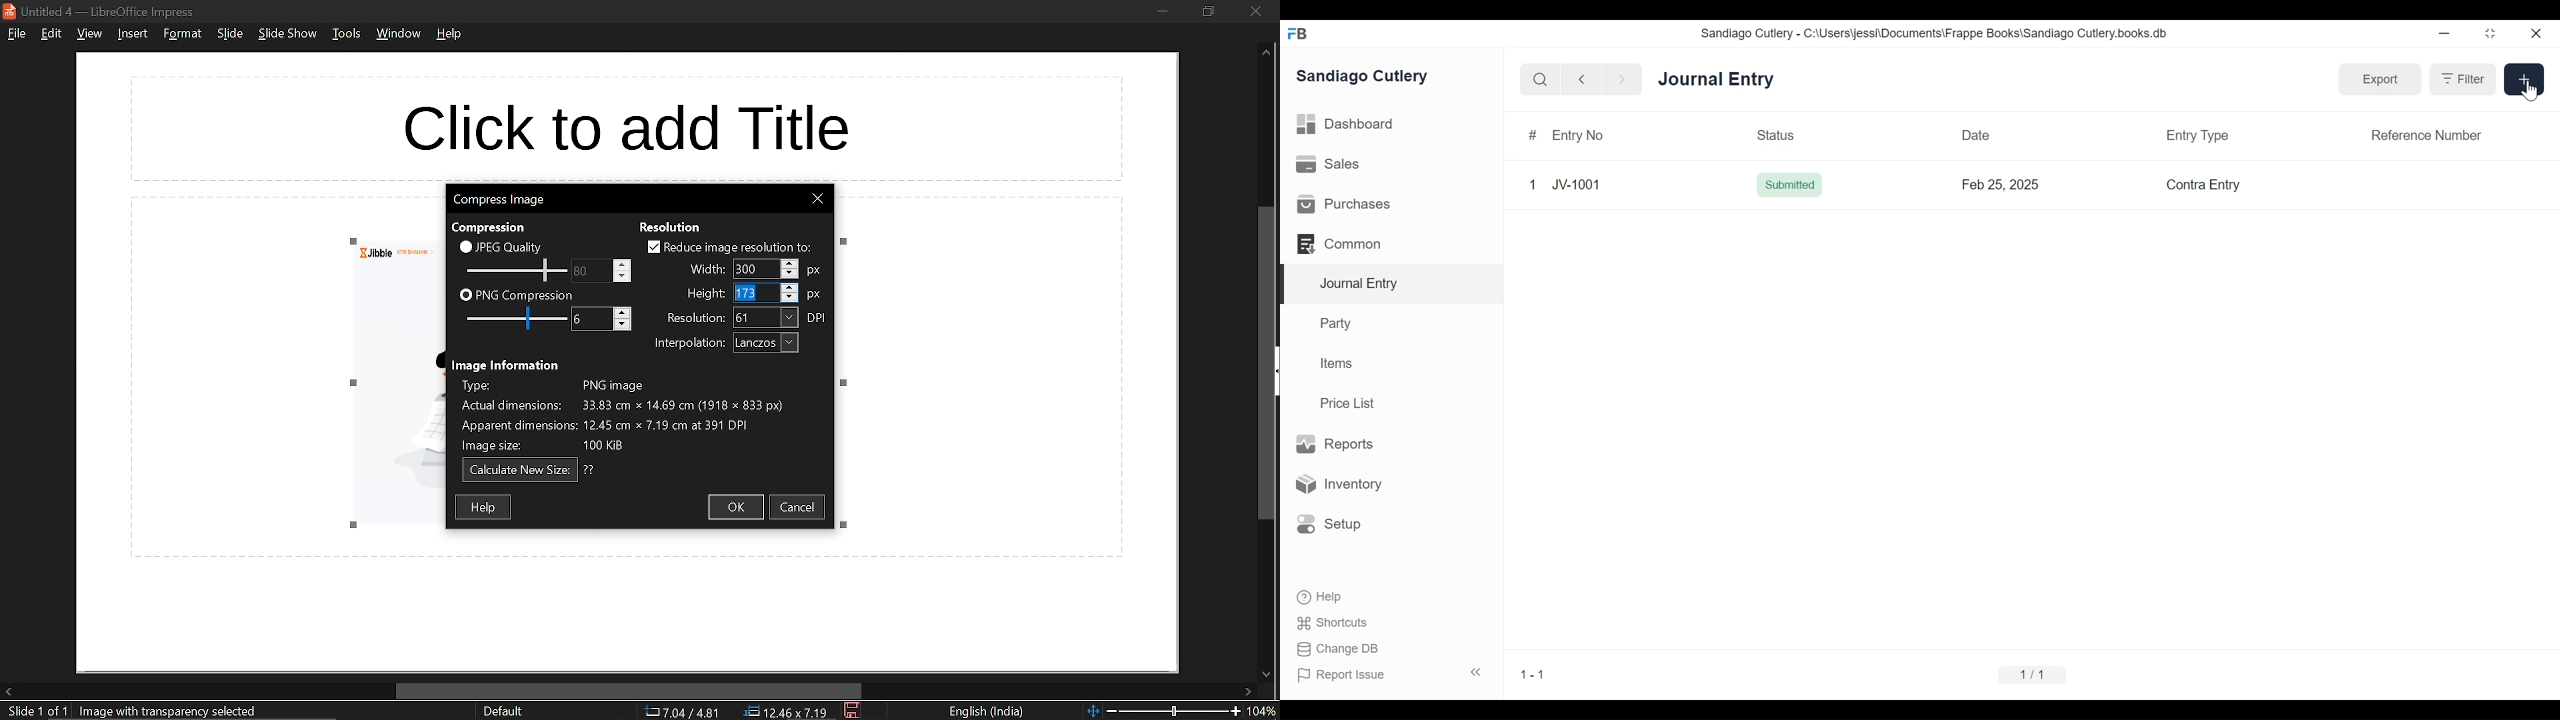 The image size is (2576, 728). I want to click on sheet style, so click(502, 712).